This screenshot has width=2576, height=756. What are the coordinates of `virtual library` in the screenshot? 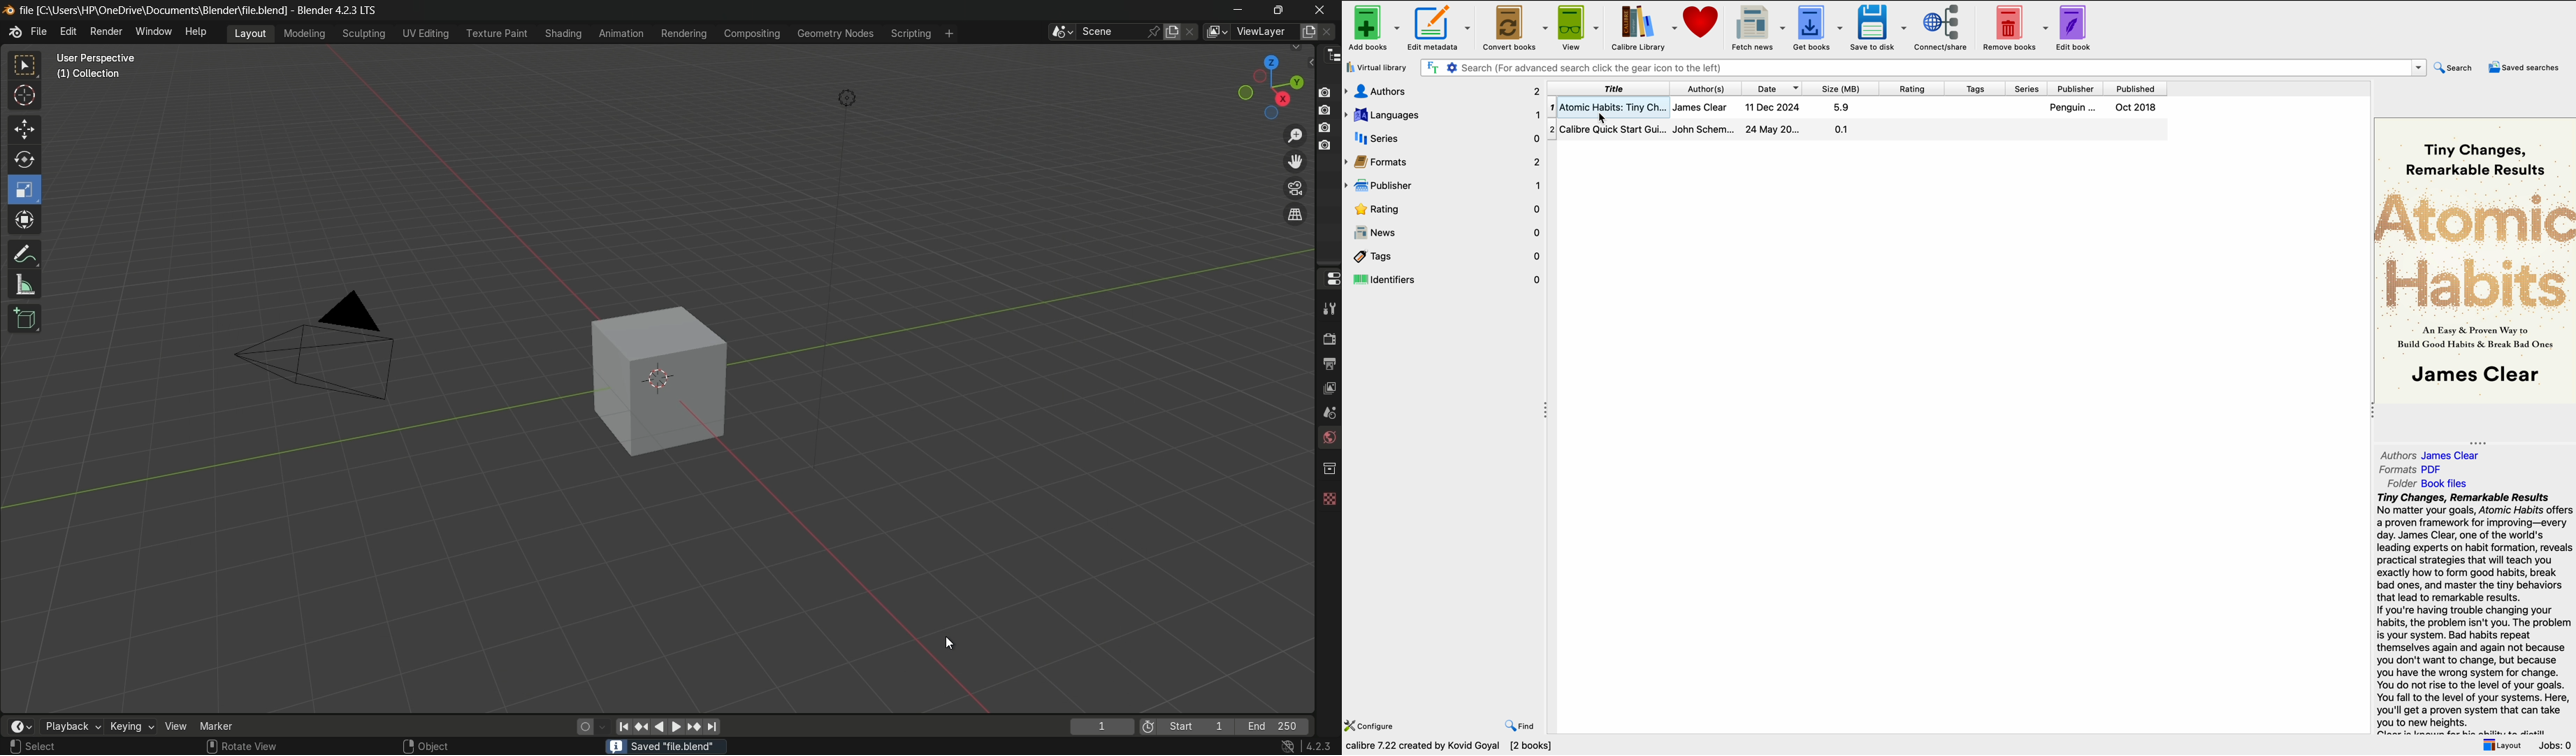 It's located at (1378, 68).